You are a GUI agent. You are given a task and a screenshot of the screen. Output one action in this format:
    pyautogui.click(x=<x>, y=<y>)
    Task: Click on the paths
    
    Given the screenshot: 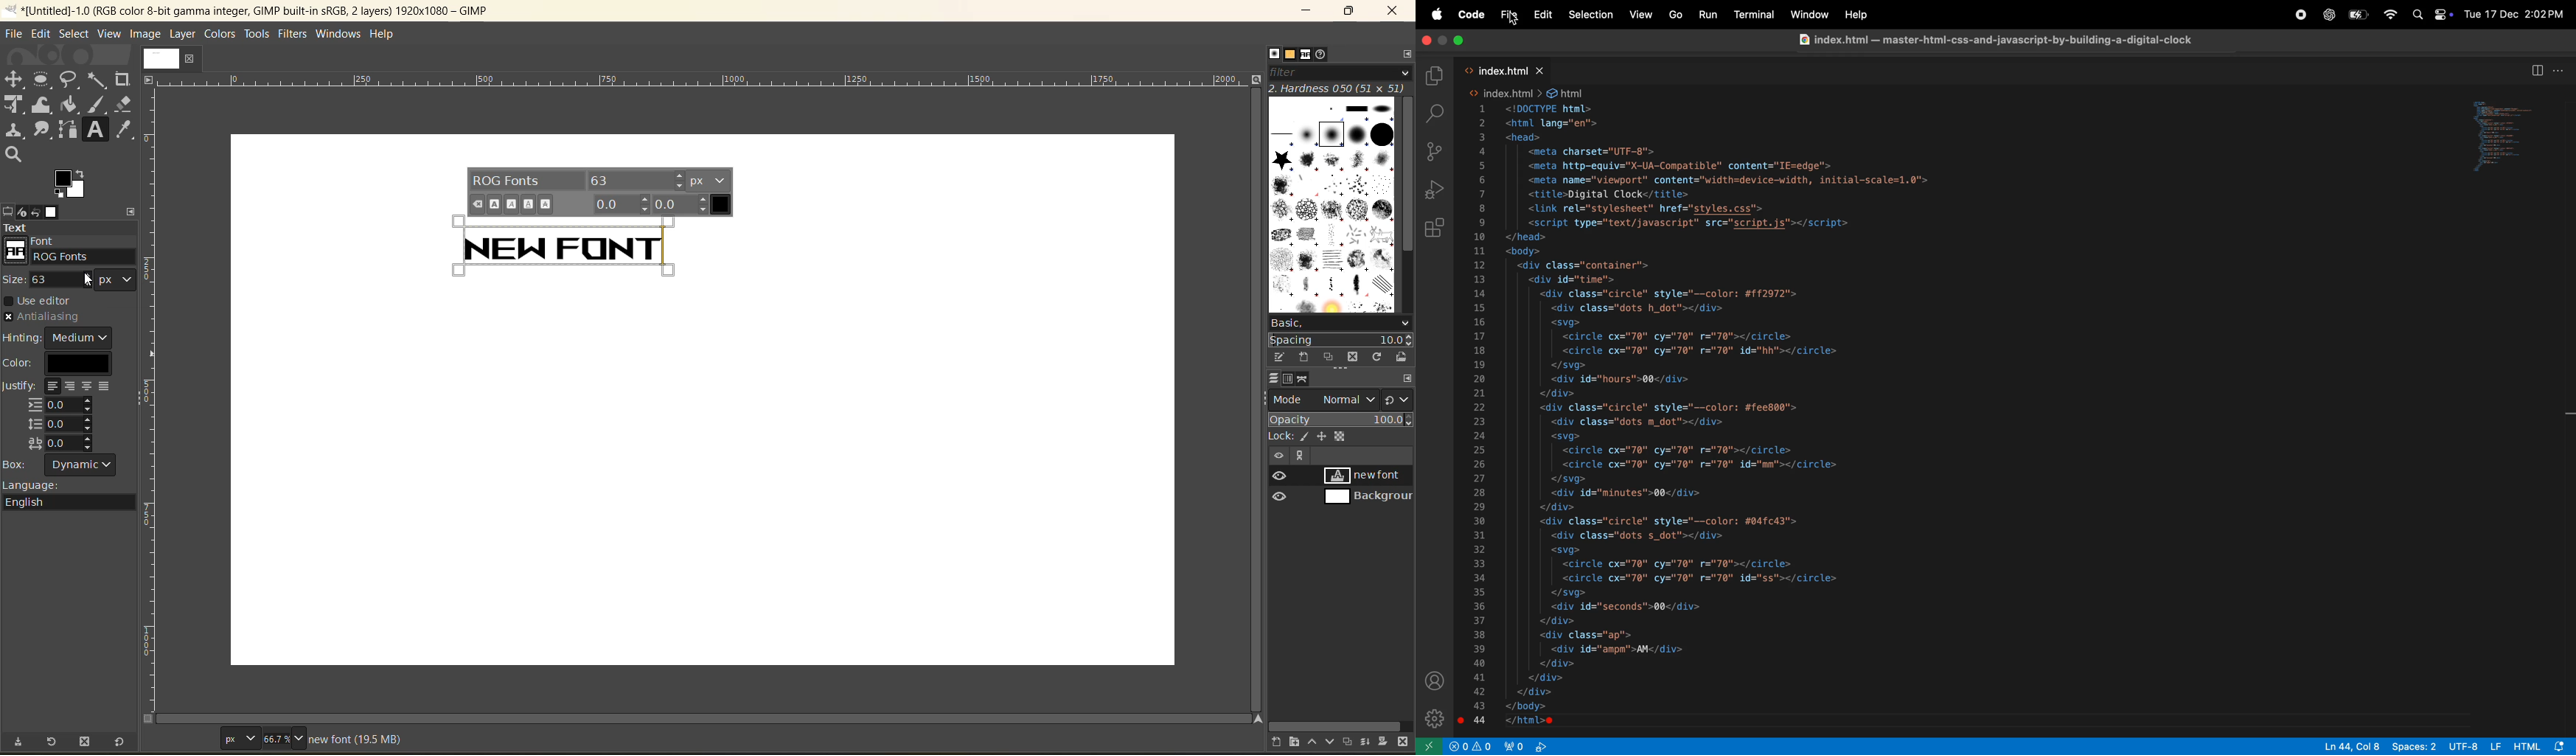 What is the action you would take?
    pyautogui.click(x=1303, y=378)
    